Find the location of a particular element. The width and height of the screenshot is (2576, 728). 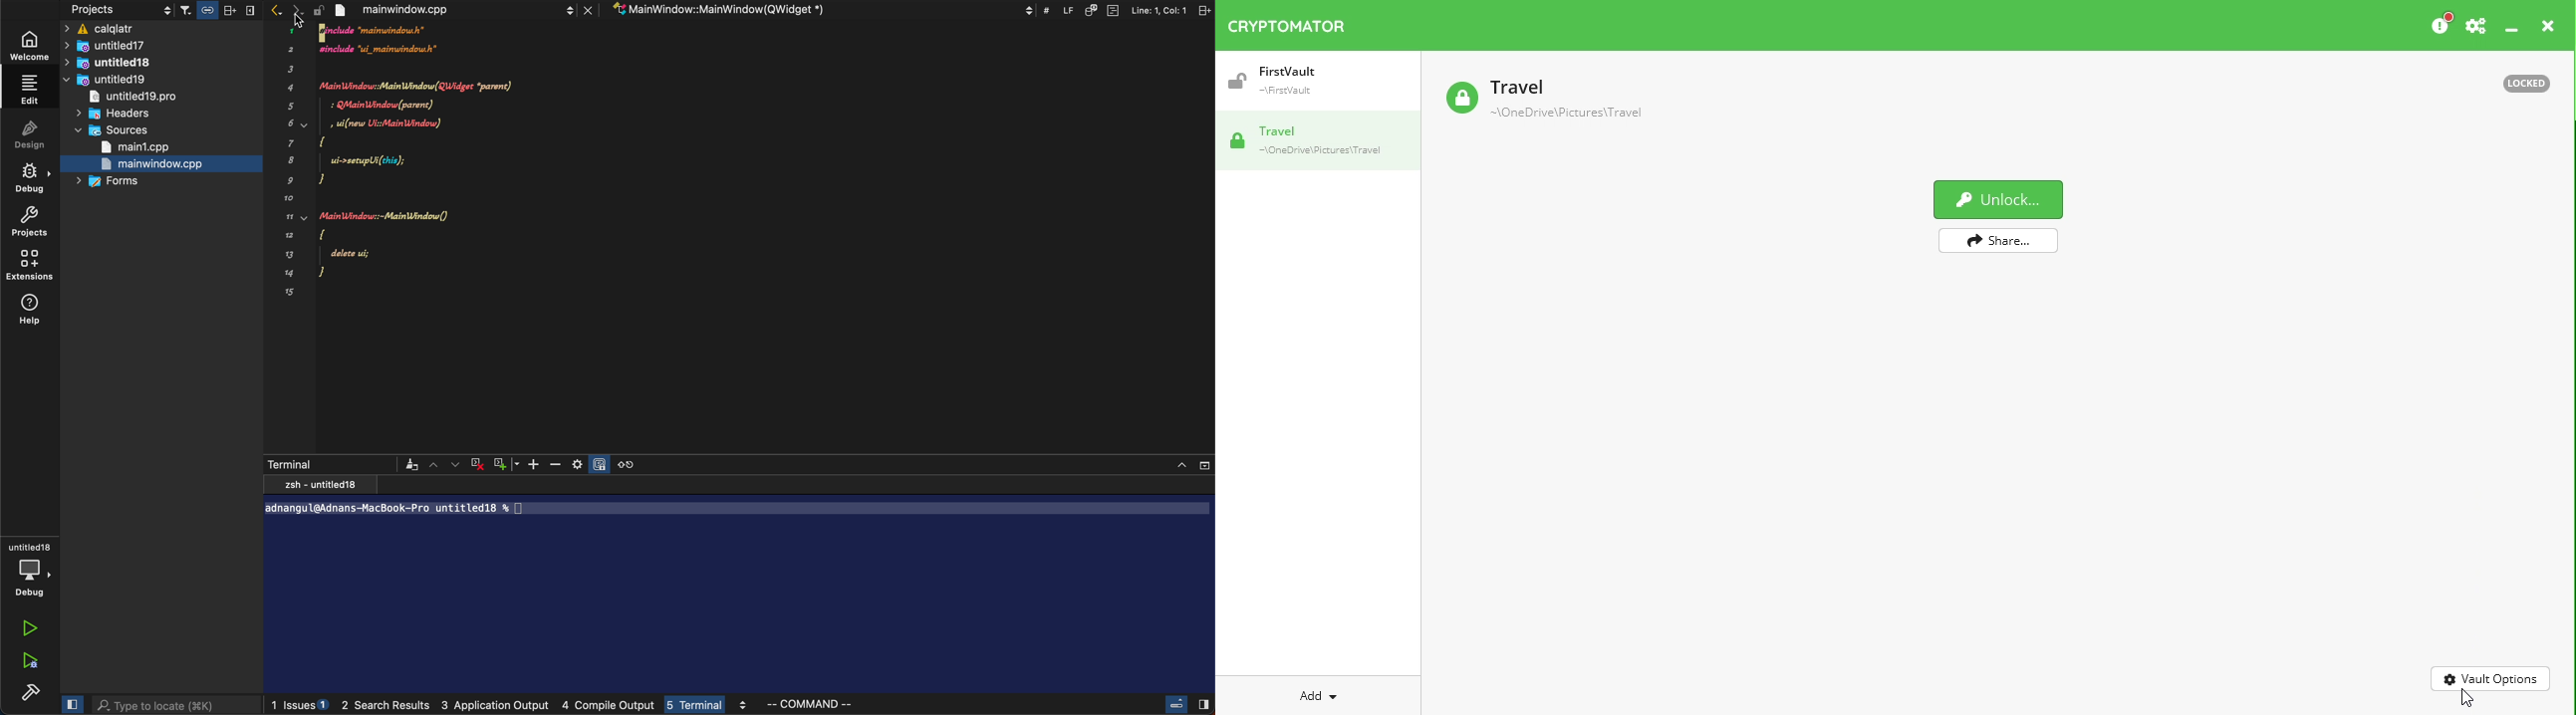

edit is located at coordinates (32, 92).